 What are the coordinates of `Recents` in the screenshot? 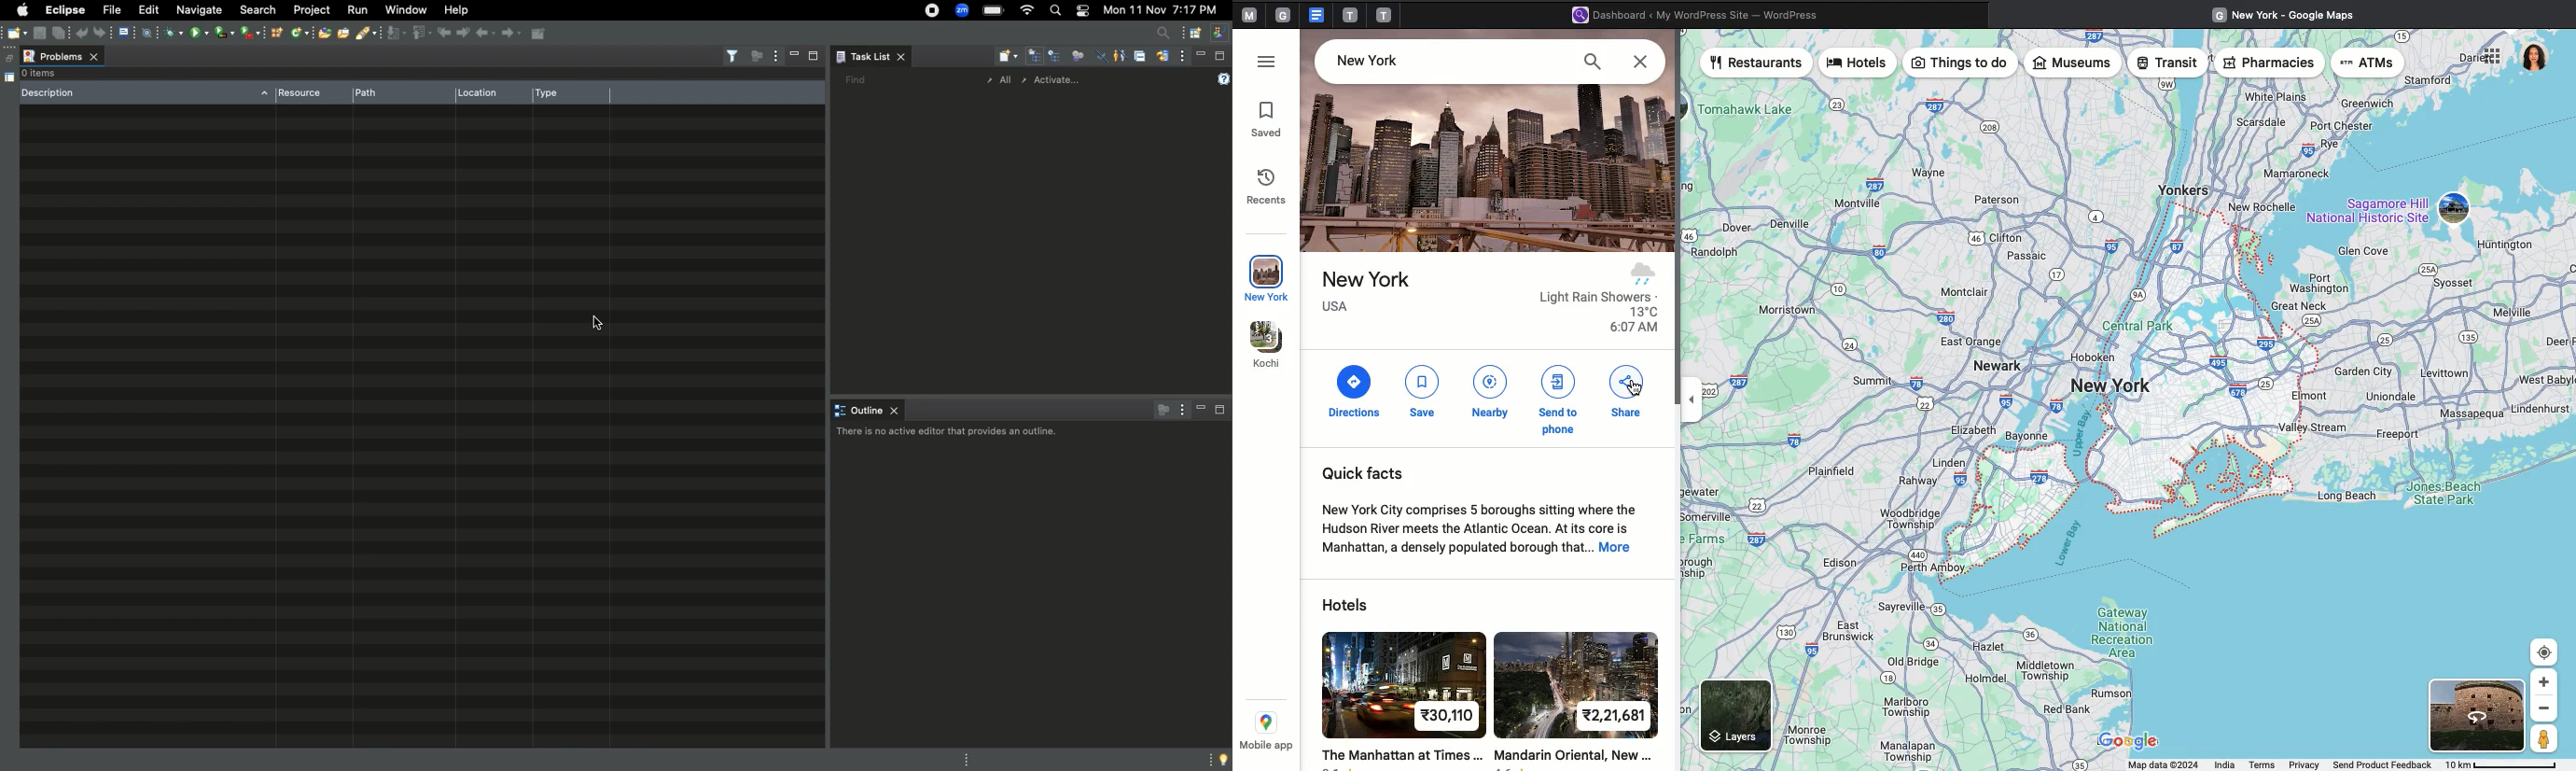 It's located at (1269, 189).